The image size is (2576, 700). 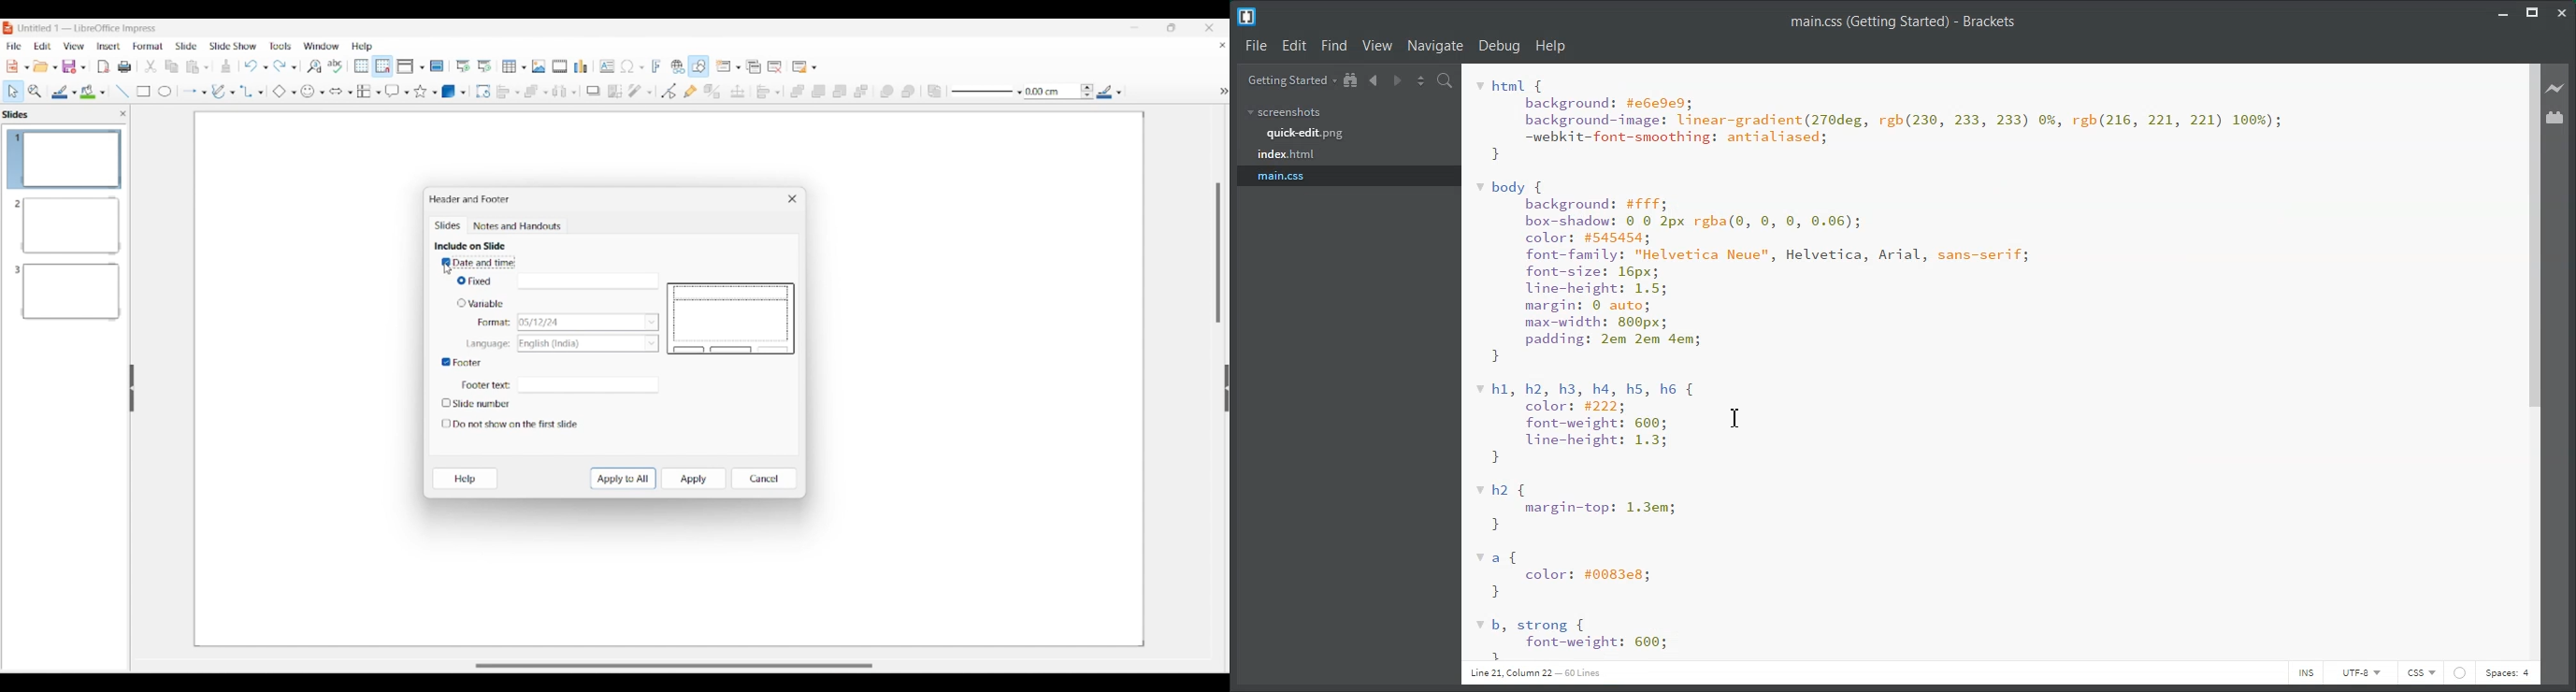 I want to click on Toggle extrusion, so click(x=713, y=91).